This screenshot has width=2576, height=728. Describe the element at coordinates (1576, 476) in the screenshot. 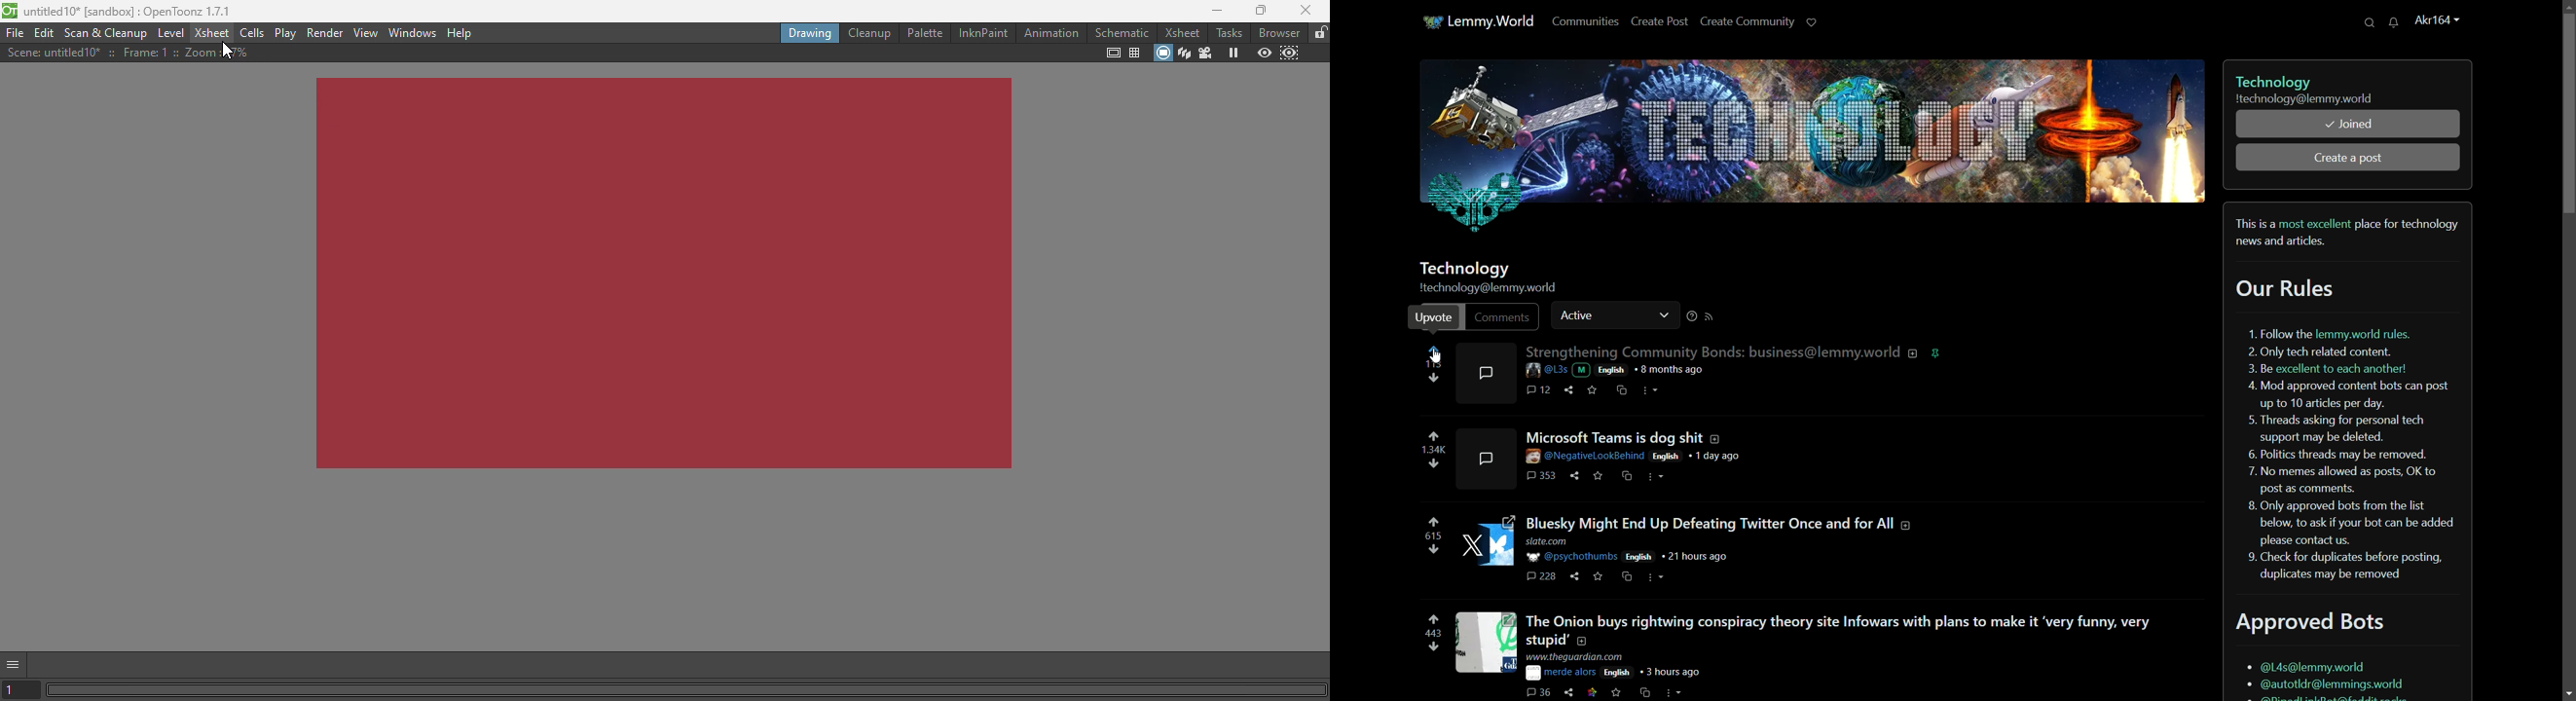

I see `share` at that location.